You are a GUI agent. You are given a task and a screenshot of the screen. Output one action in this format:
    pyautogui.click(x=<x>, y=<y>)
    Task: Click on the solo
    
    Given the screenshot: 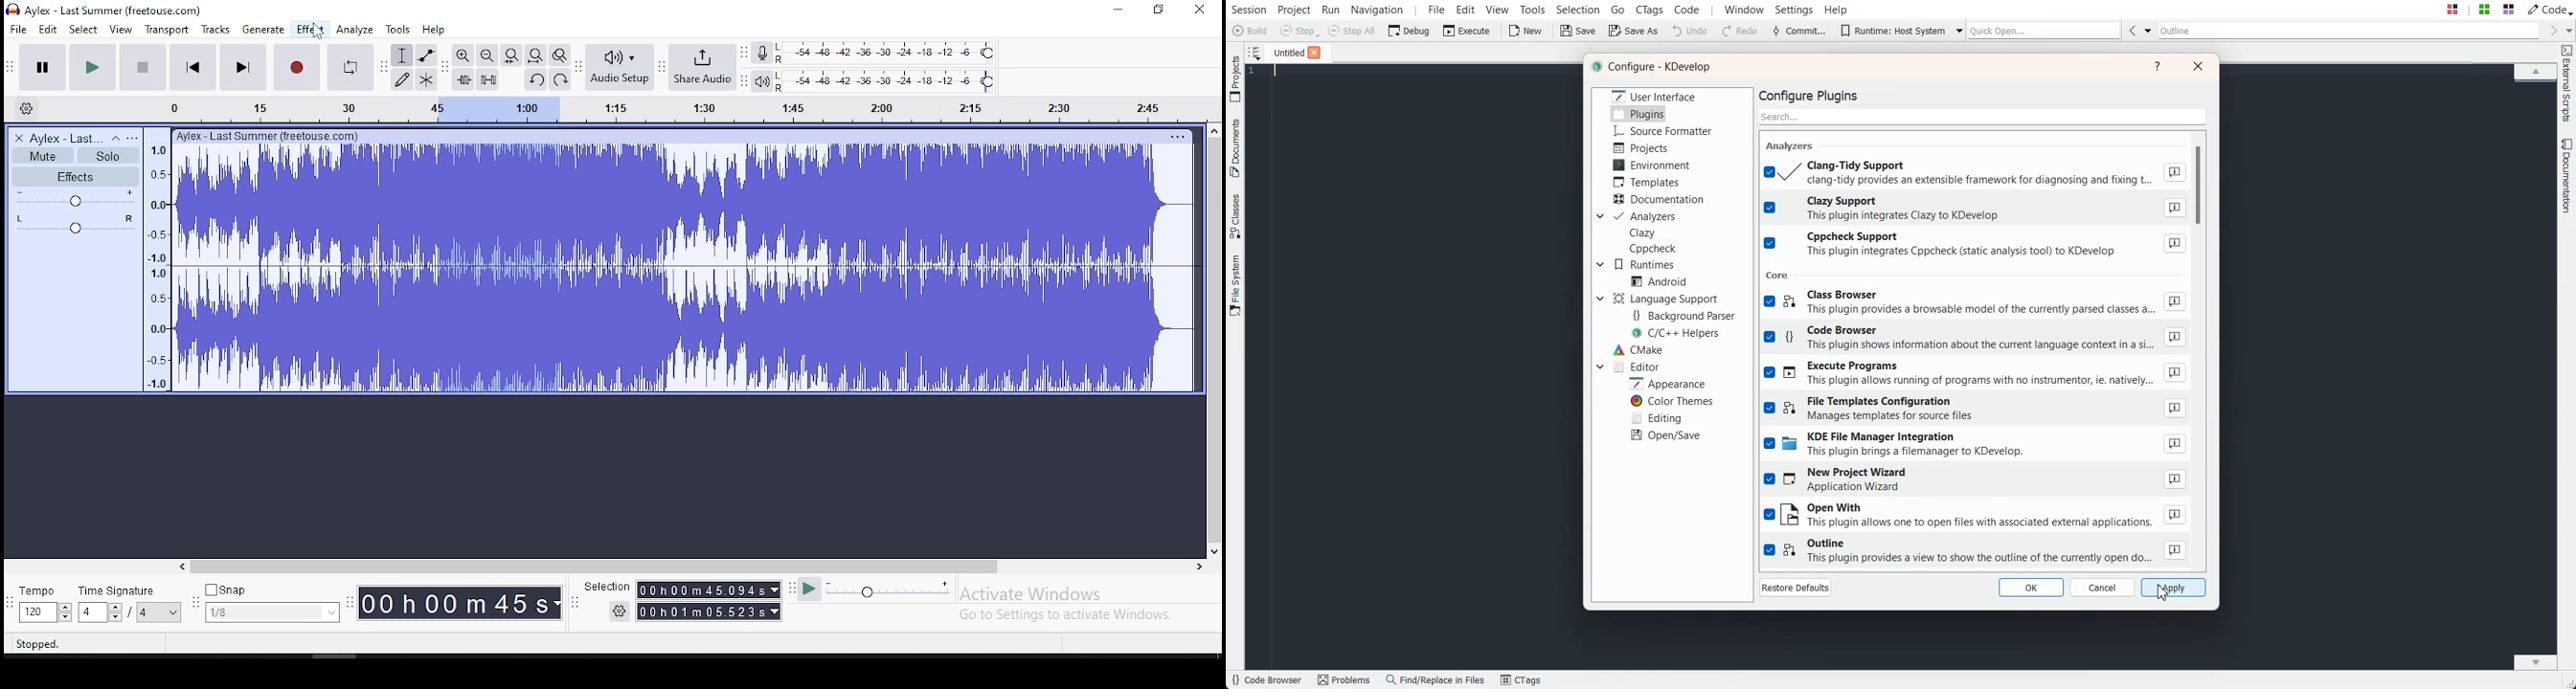 What is the action you would take?
    pyautogui.click(x=107, y=156)
    